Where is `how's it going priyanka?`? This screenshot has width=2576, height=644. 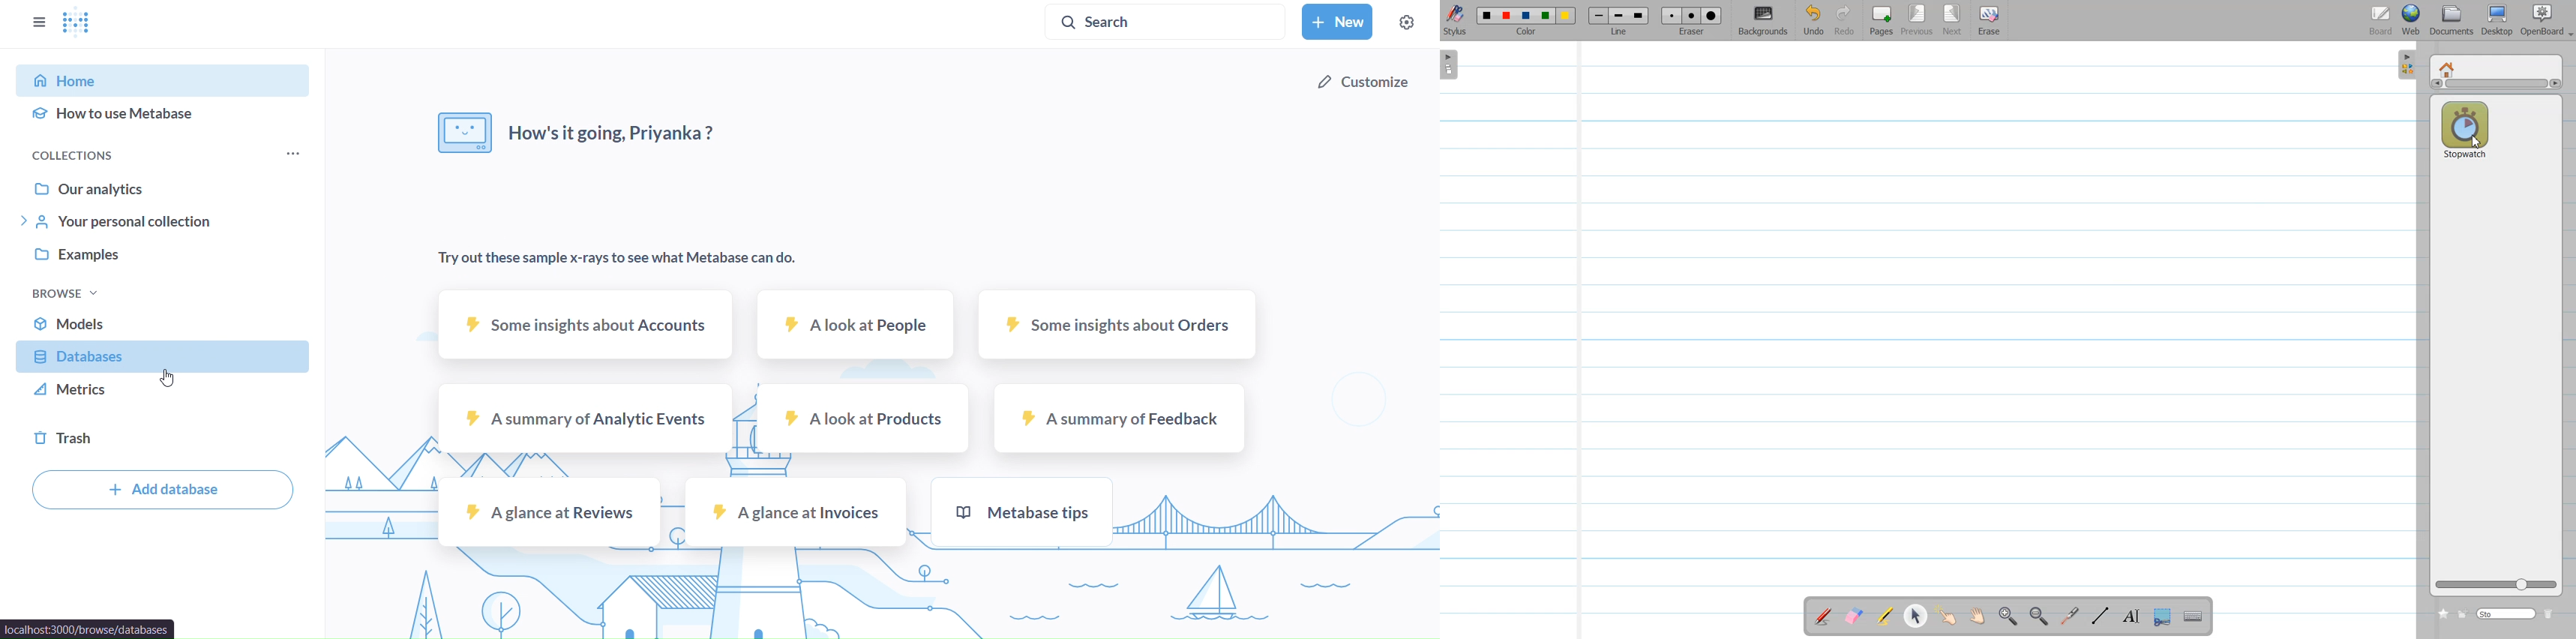 how's it going priyanka? is located at coordinates (581, 131).